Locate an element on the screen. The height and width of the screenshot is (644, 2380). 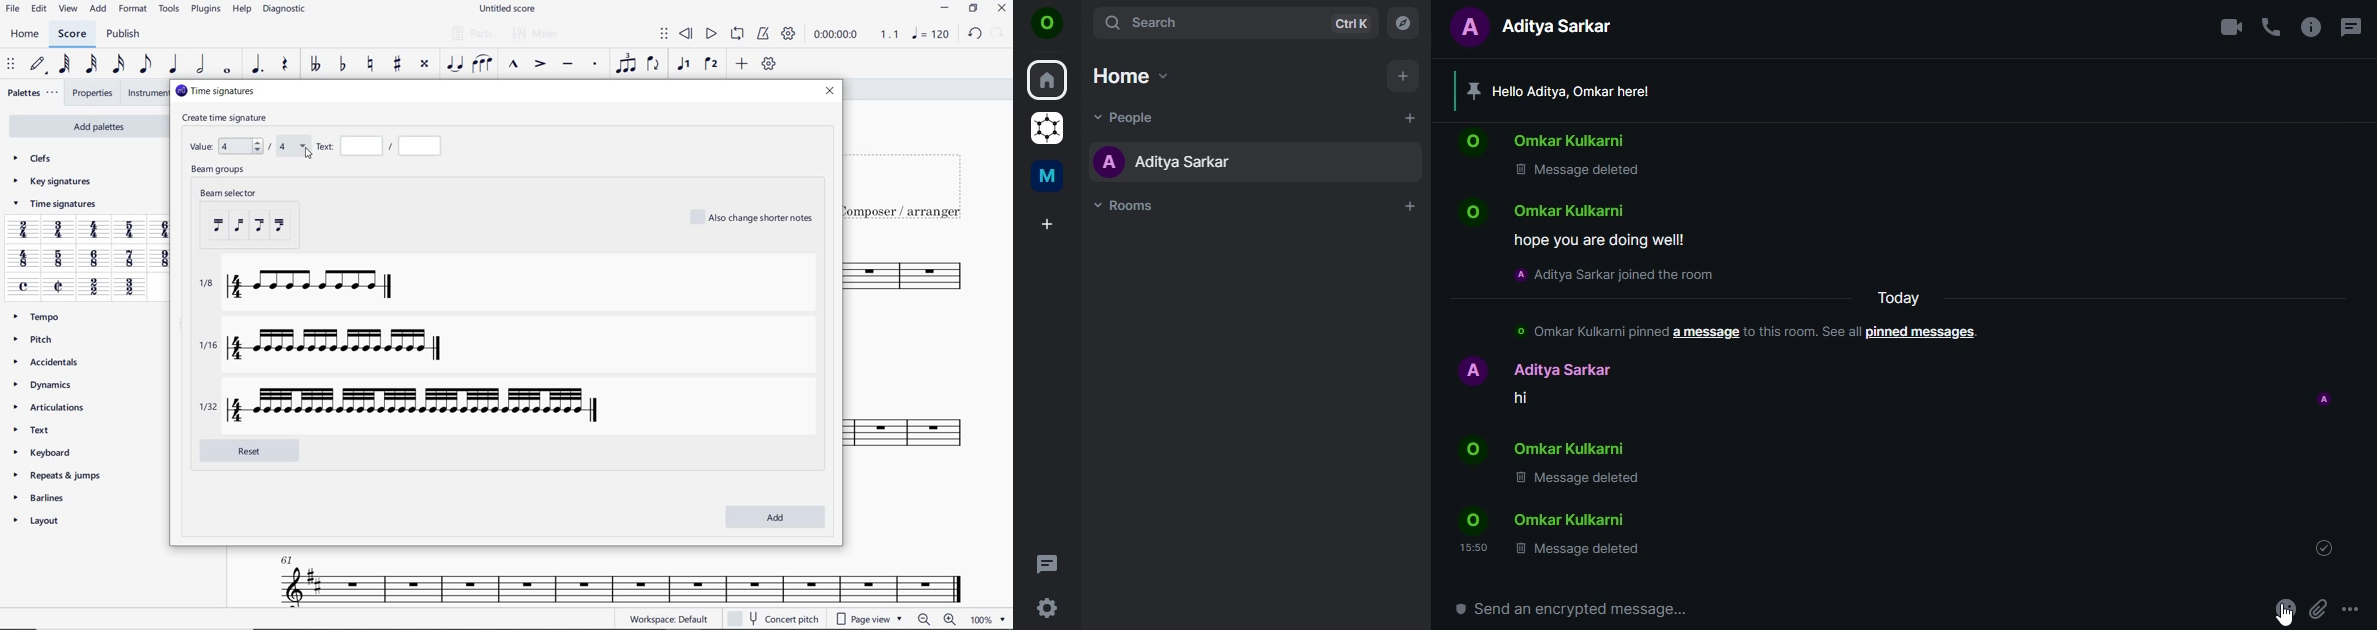
create time signature is located at coordinates (229, 117).